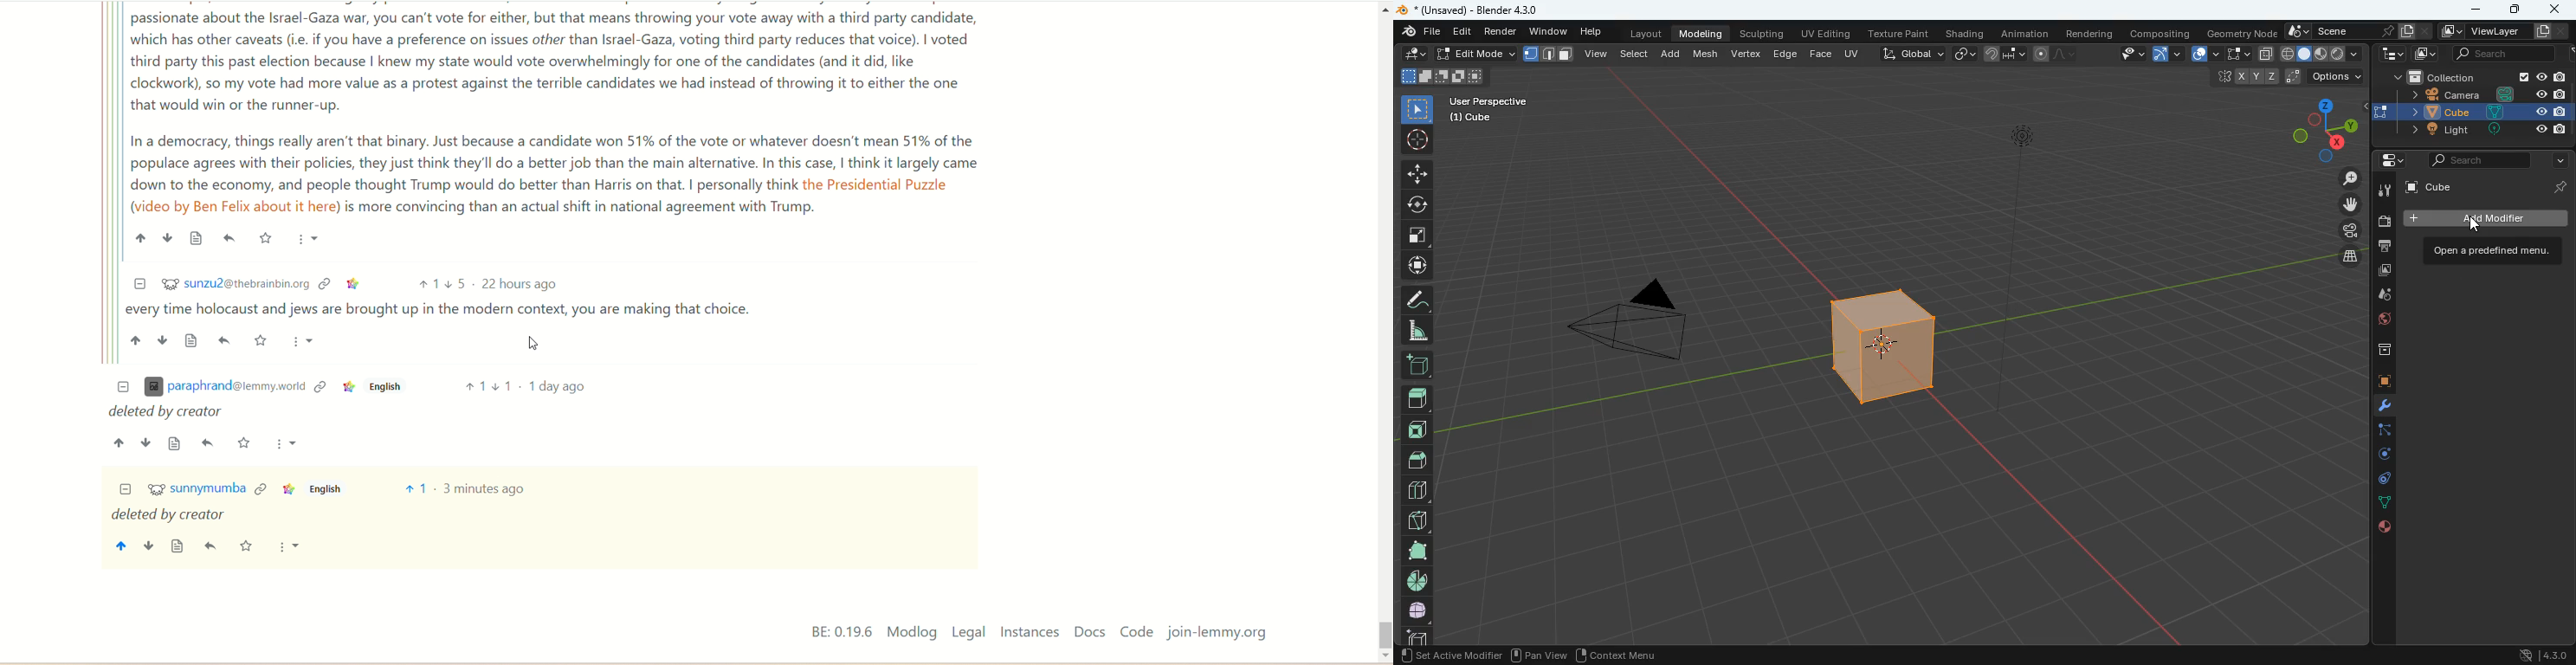 The height and width of the screenshot is (672, 2576). Describe the element at coordinates (444, 311) in the screenshot. I see `| every time holocaust and jews are brought up in the modern context, you are making that choice.` at that location.